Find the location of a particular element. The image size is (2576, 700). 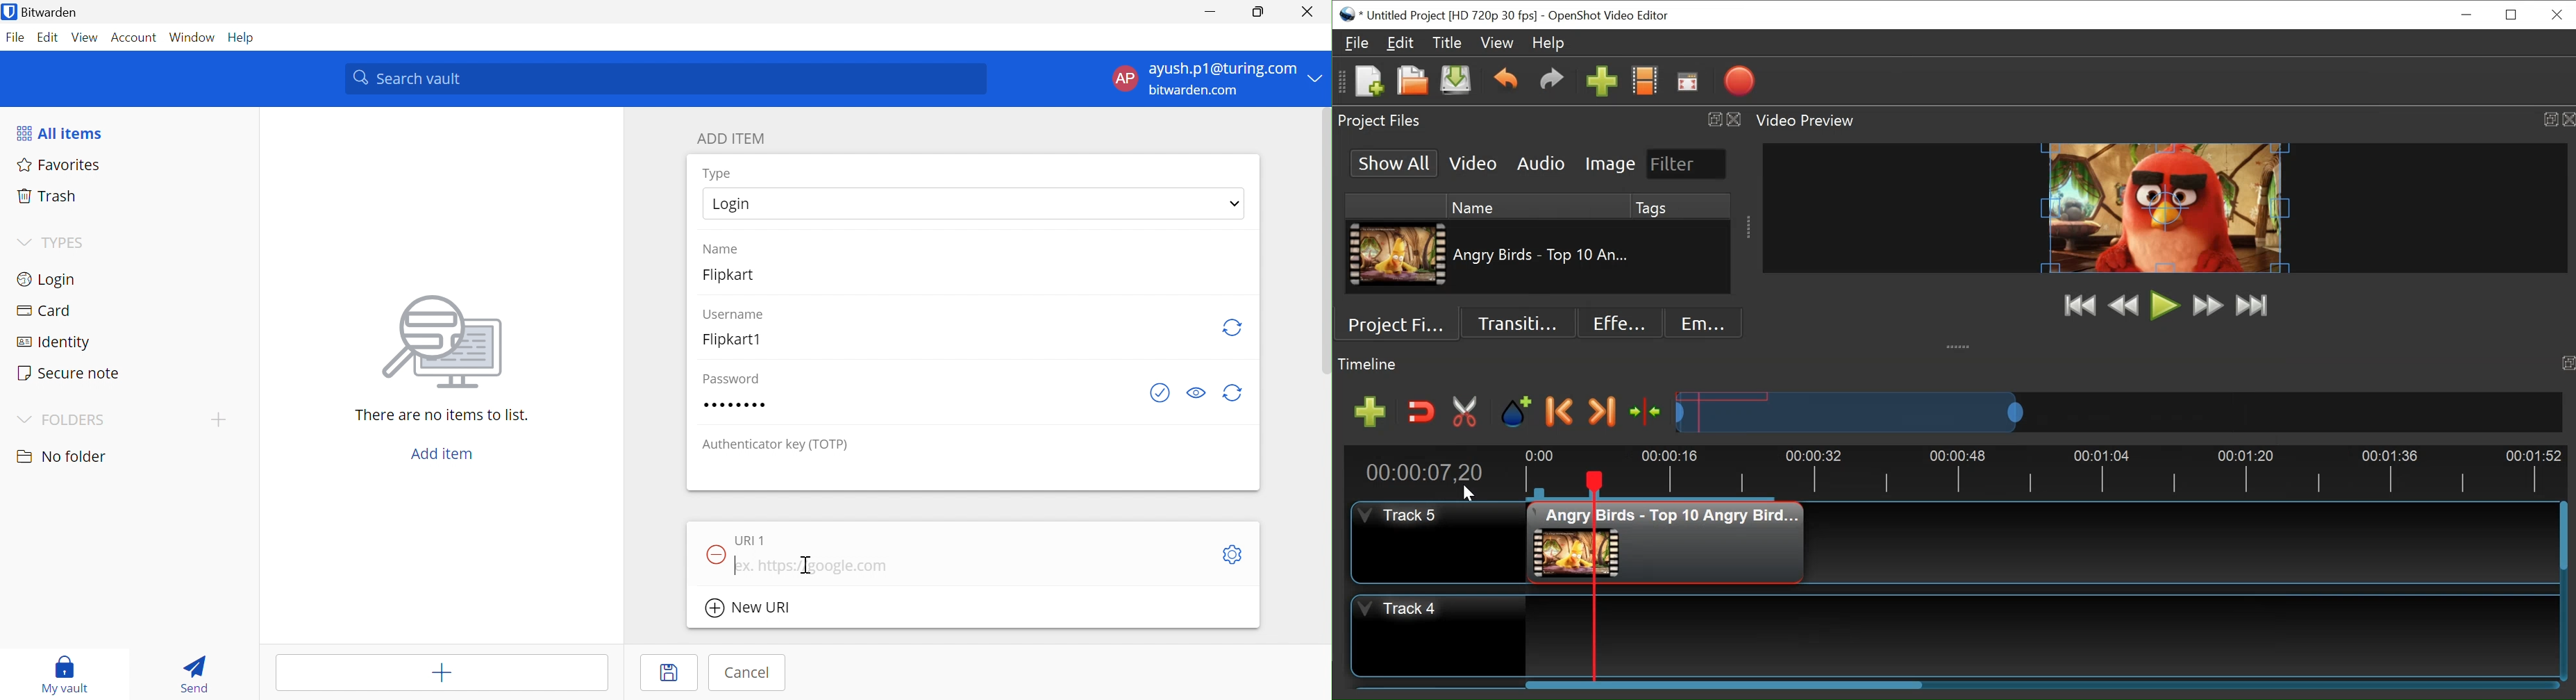

Tags is located at coordinates (1681, 207).